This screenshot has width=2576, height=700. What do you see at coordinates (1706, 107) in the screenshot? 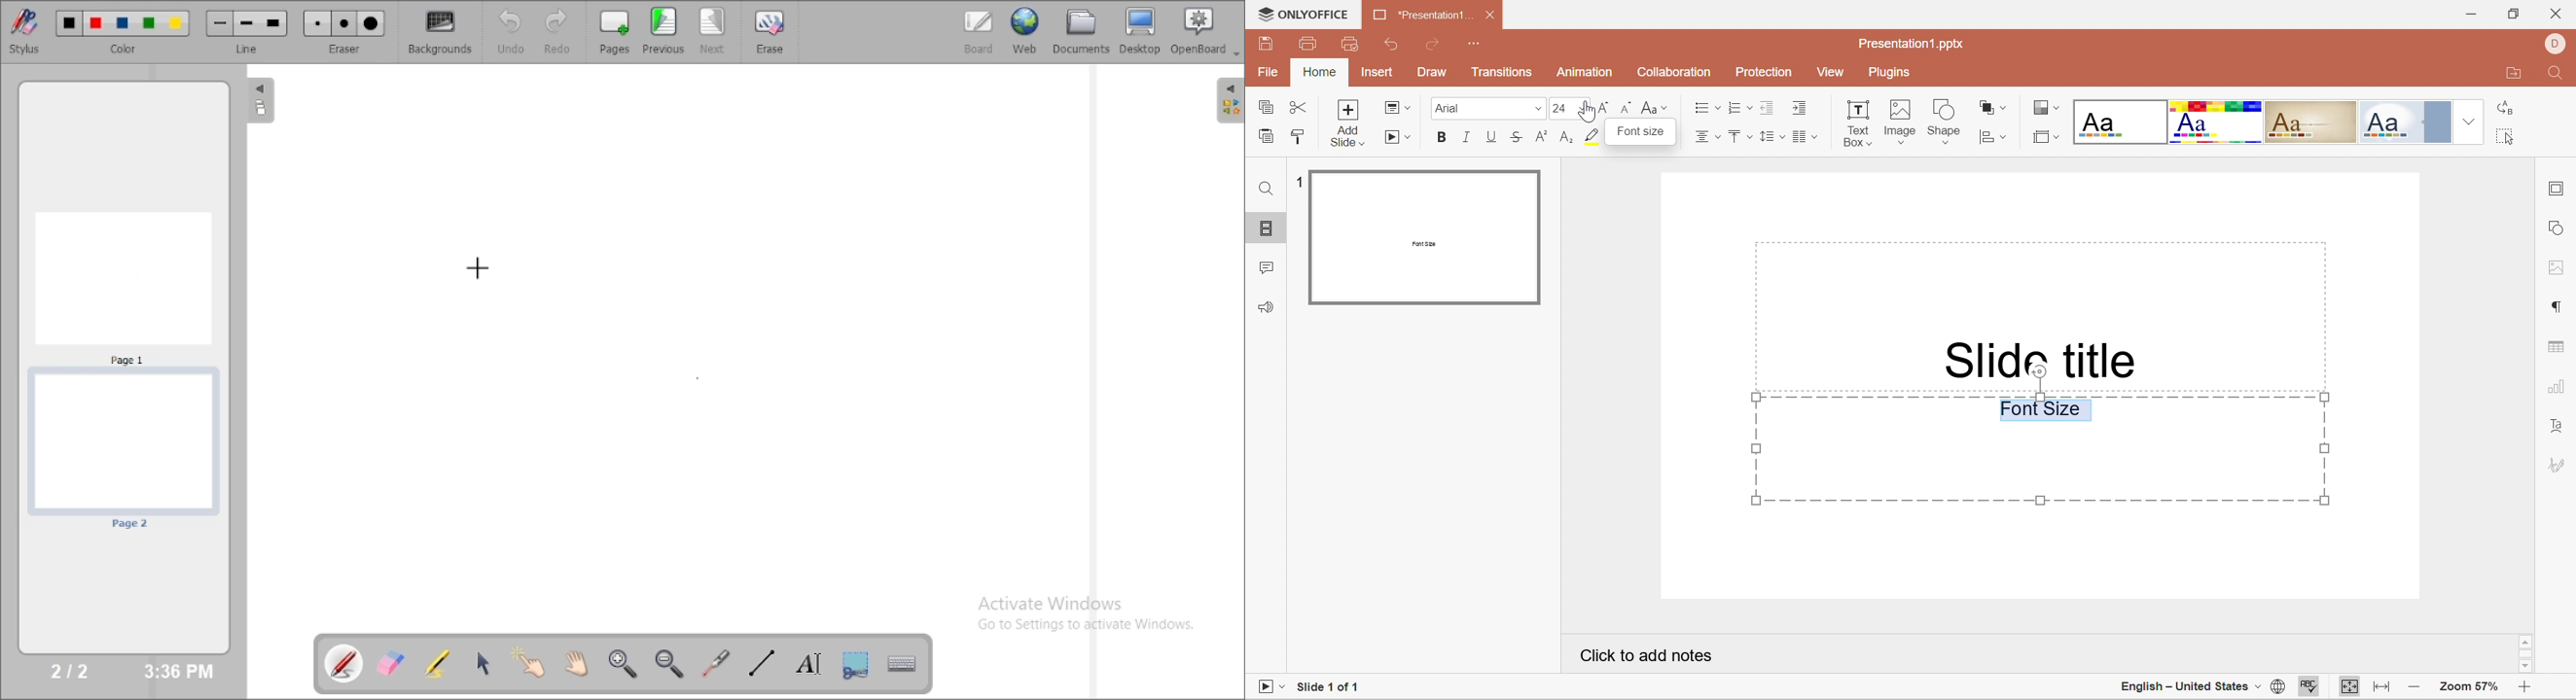
I see `Bullets` at bounding box center [1706, 107].